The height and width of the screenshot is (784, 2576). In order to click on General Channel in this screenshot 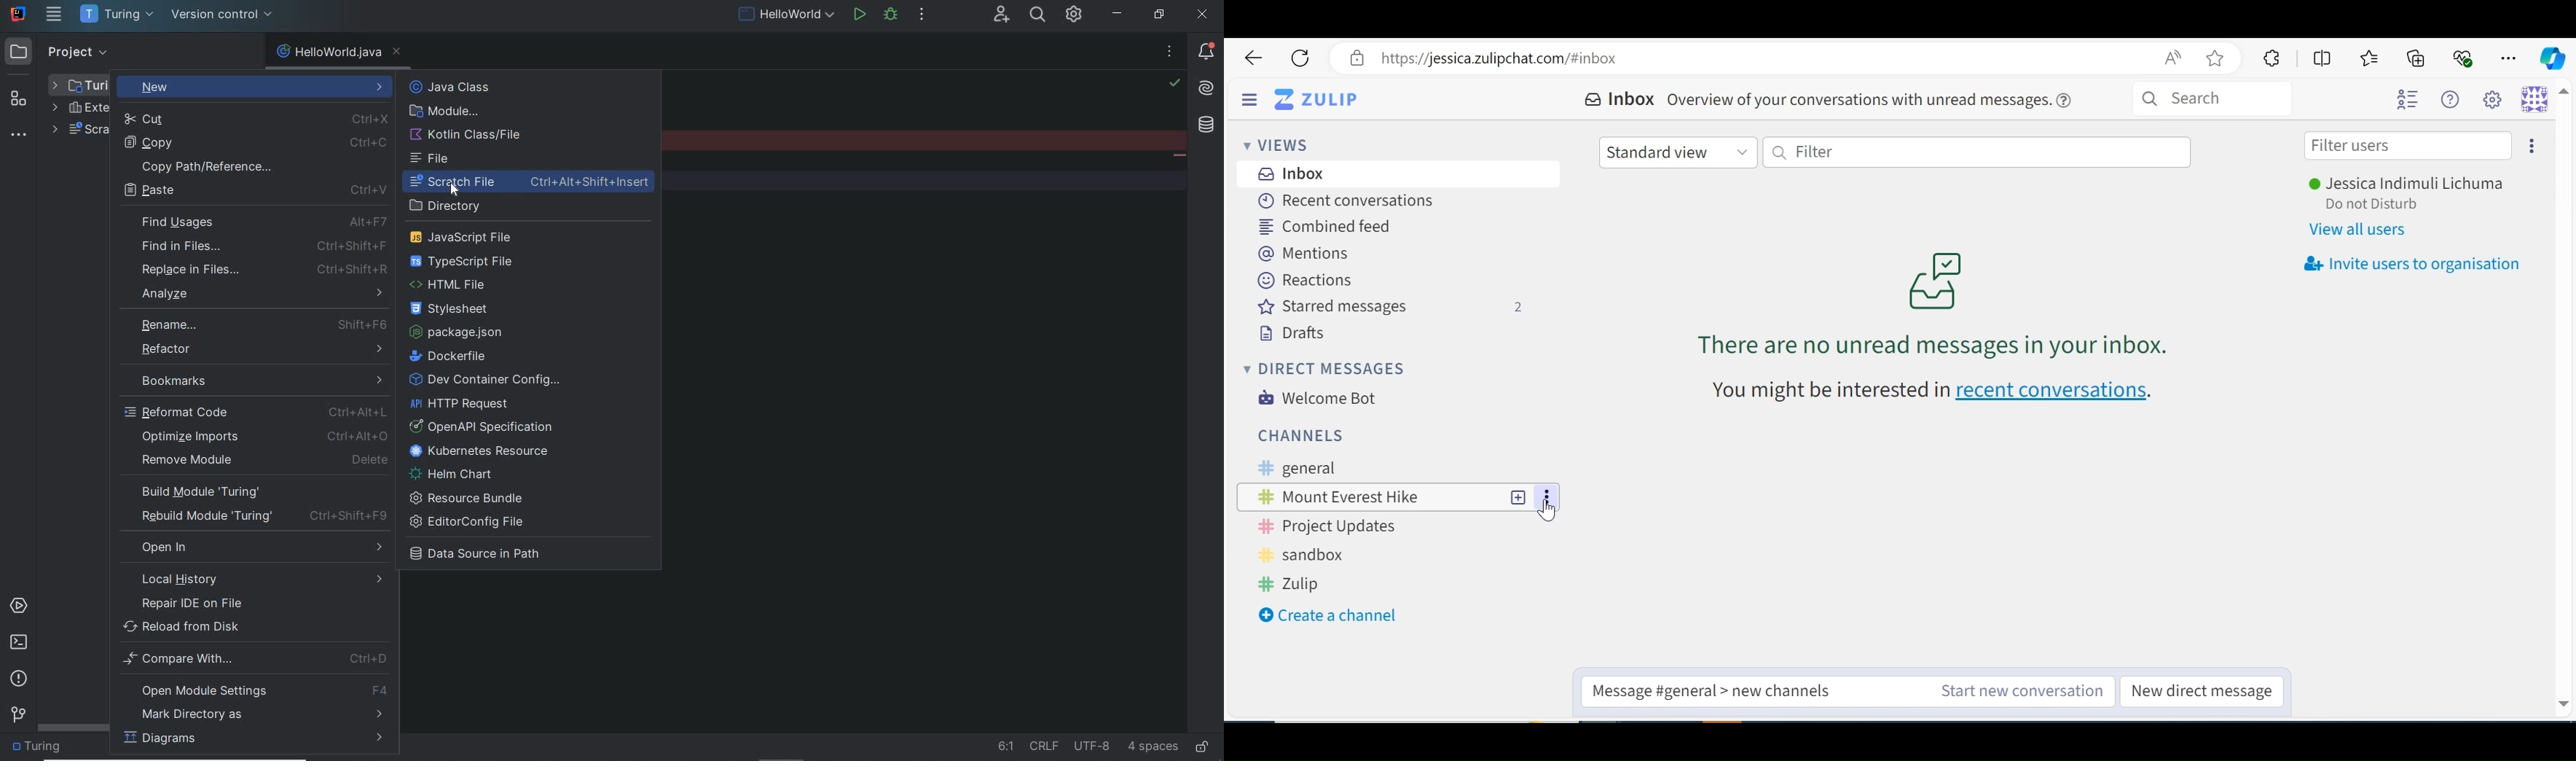, I will do `click(1387, 469)`.